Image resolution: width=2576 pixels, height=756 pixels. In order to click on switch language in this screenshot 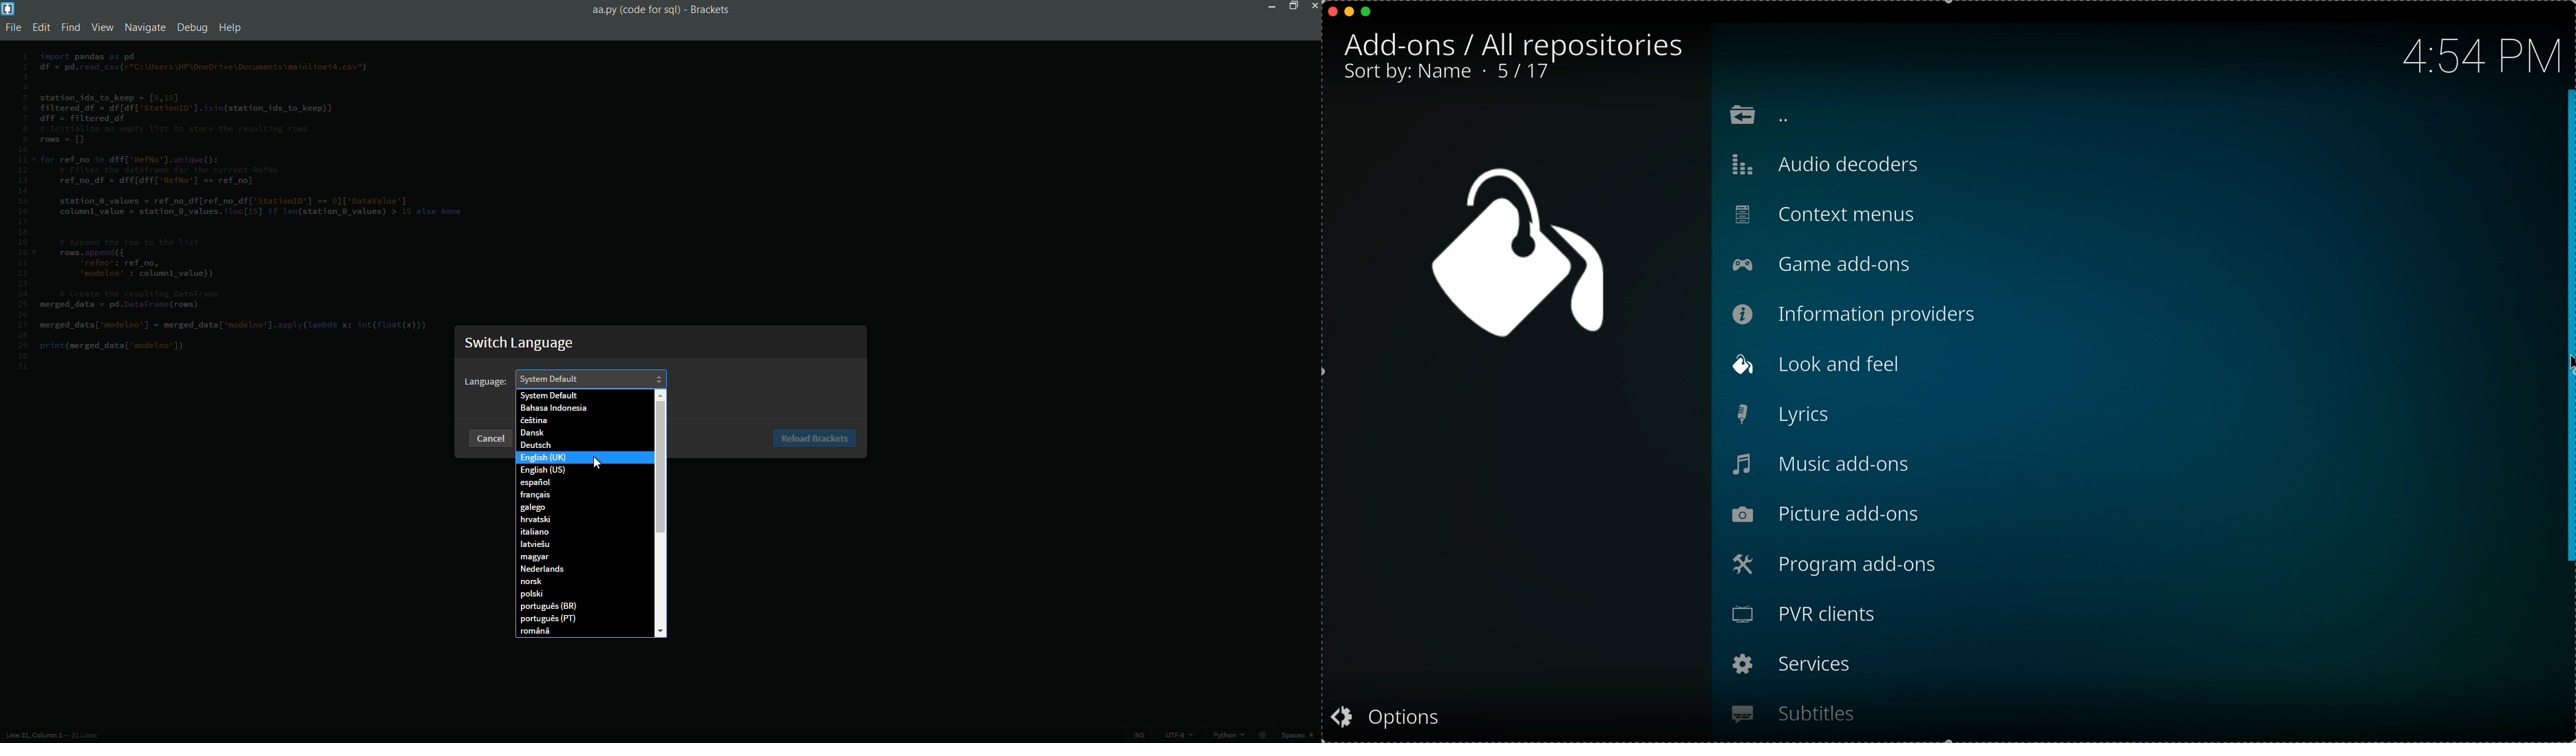, I will do `click(521, 343)`.